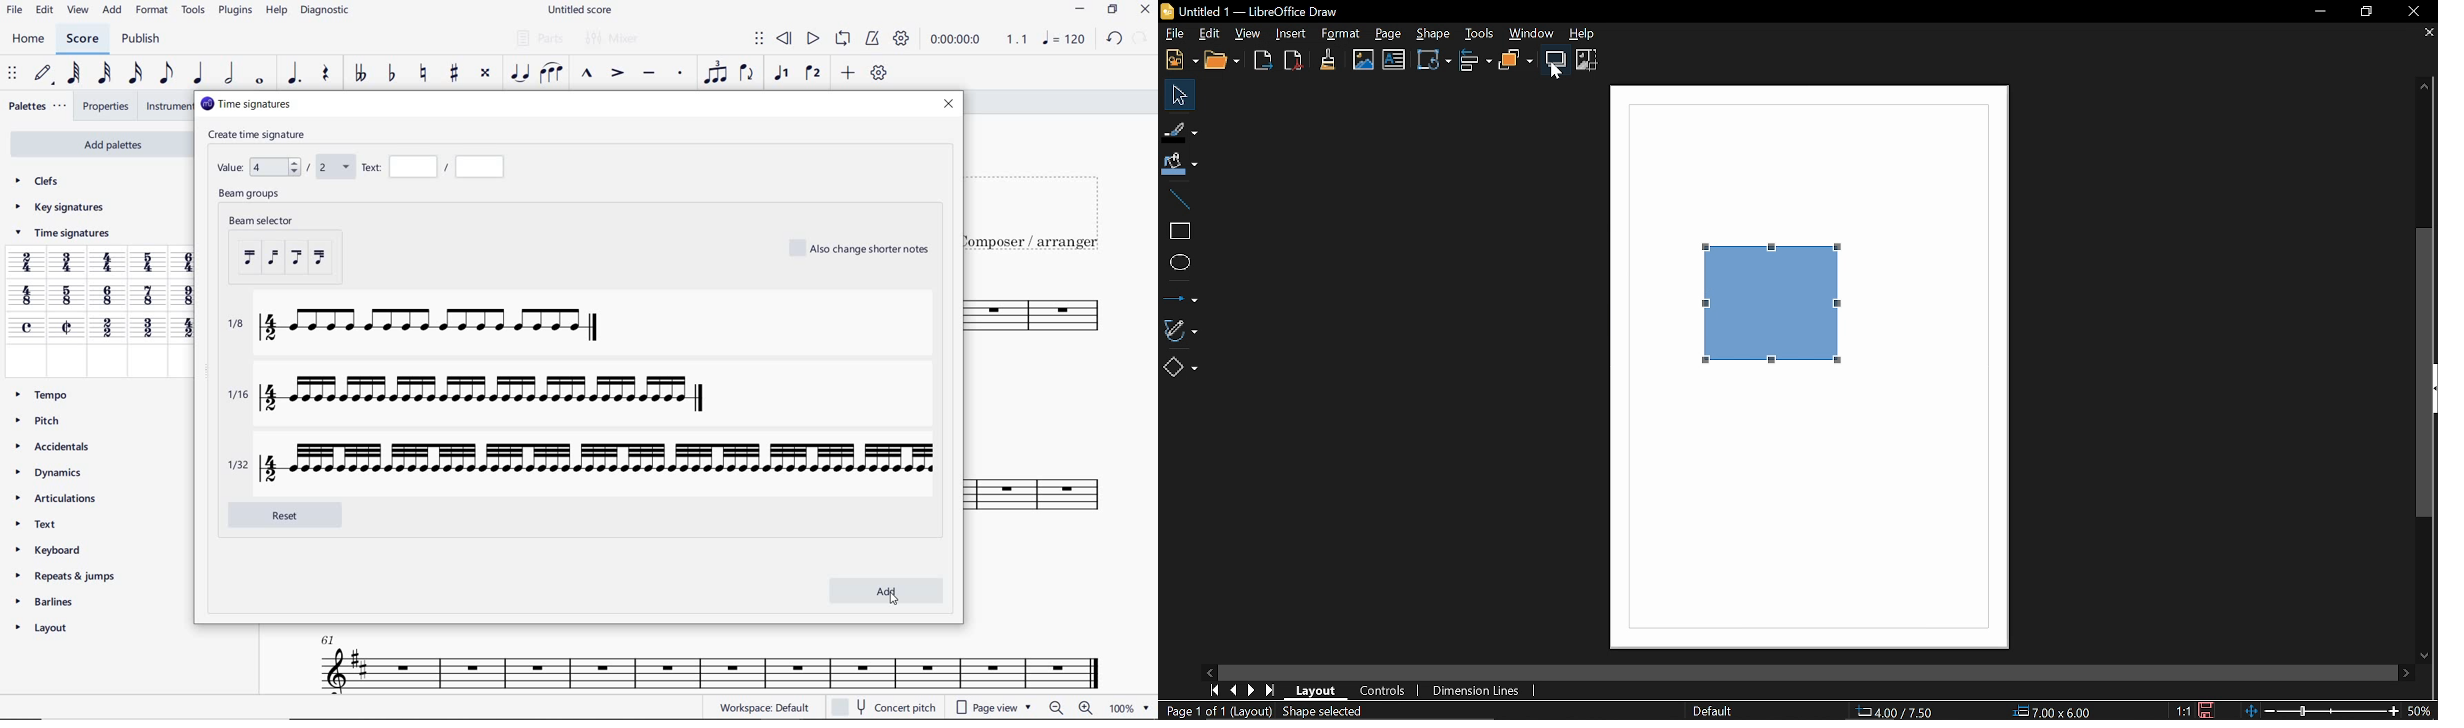  I want to click on Move right, so click(2404, 673).